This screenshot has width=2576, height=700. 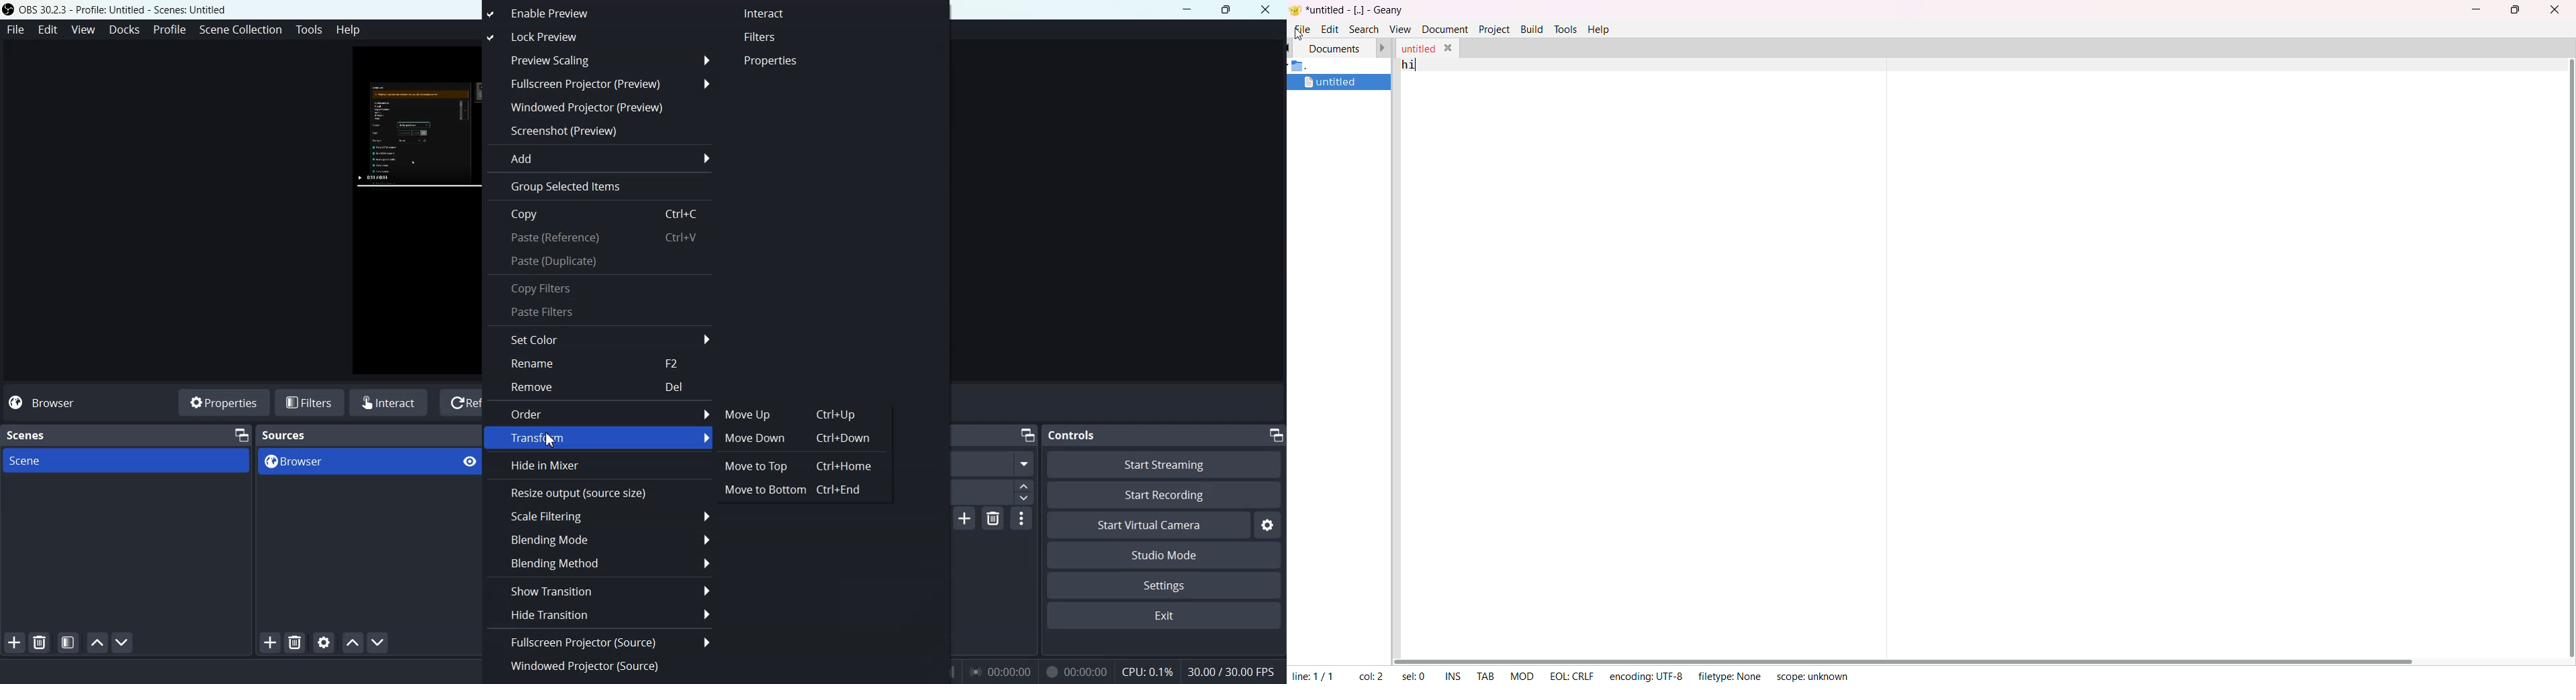 What do you see at coordinates (1071, 435) in the screenshot?
I see `Controls` at bounding box center [1071, 435].